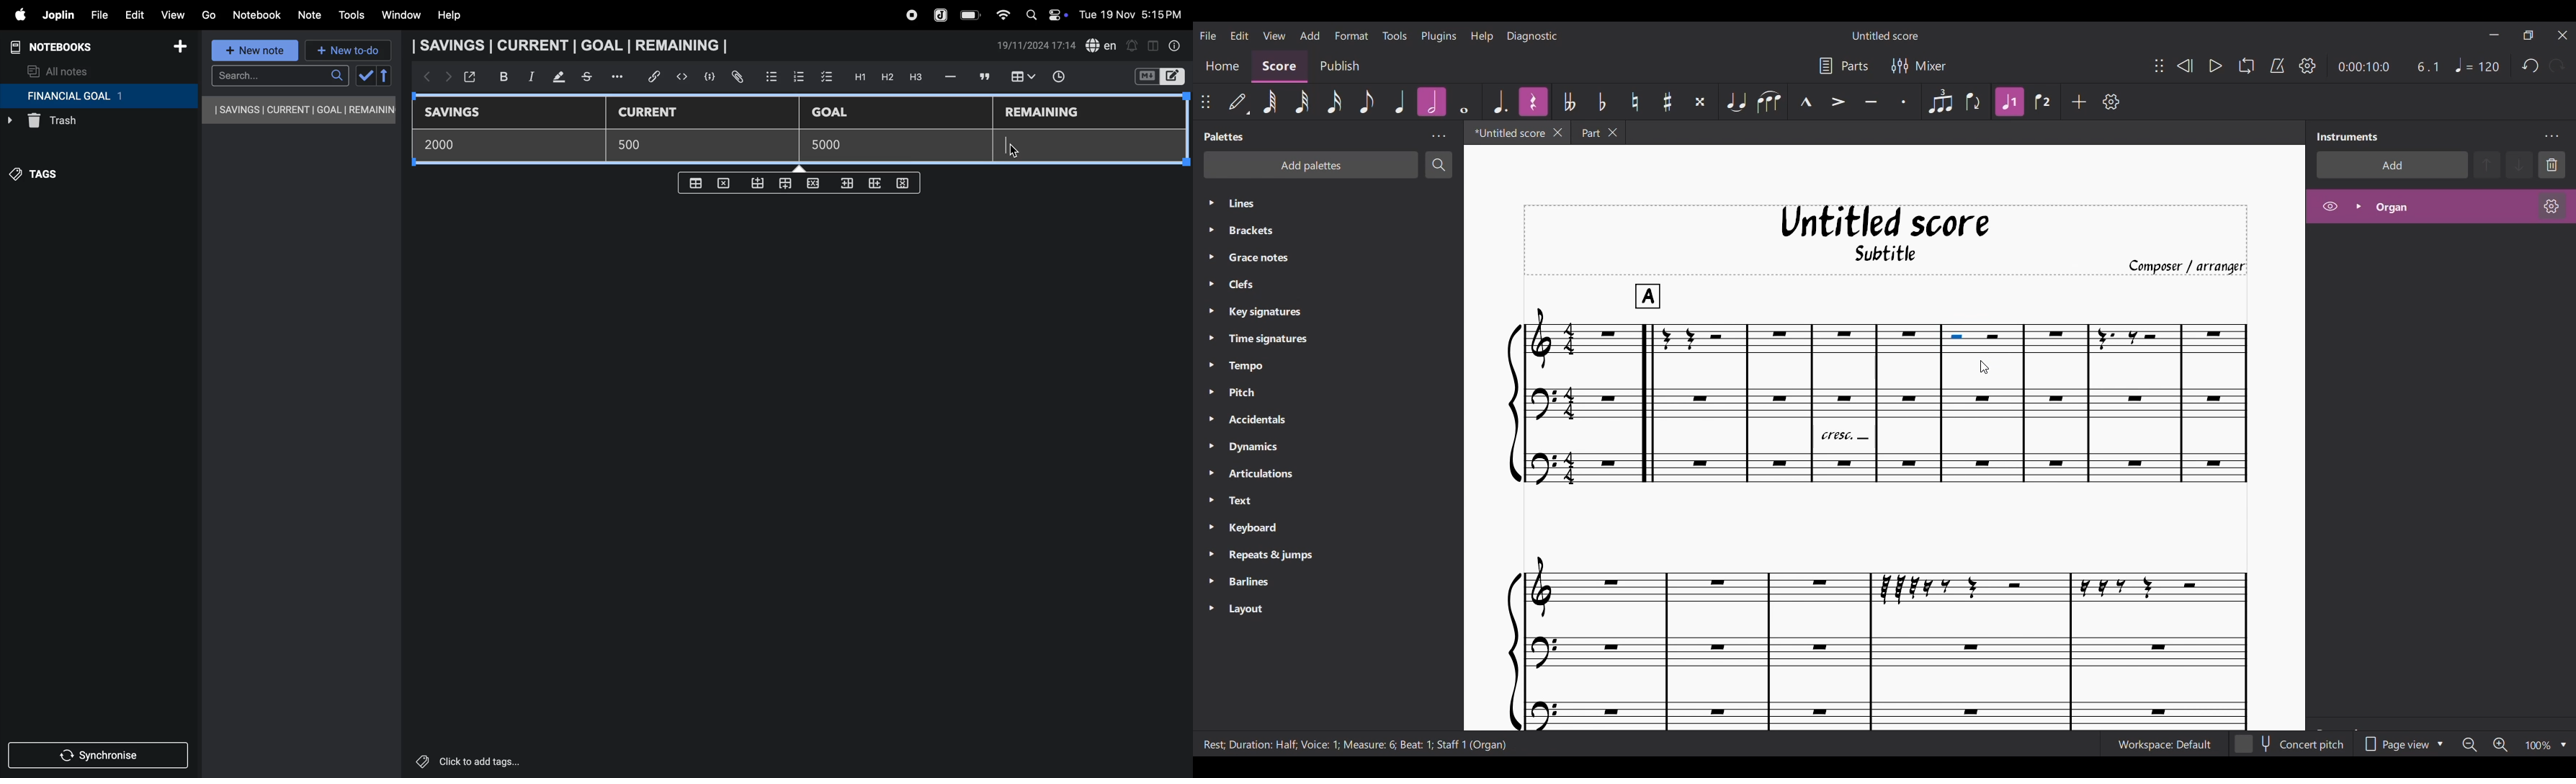 This screenshot has height=784, width=2576. Describe the element at coordinates (400, 15) in the screenshot. I see `window` at that location.